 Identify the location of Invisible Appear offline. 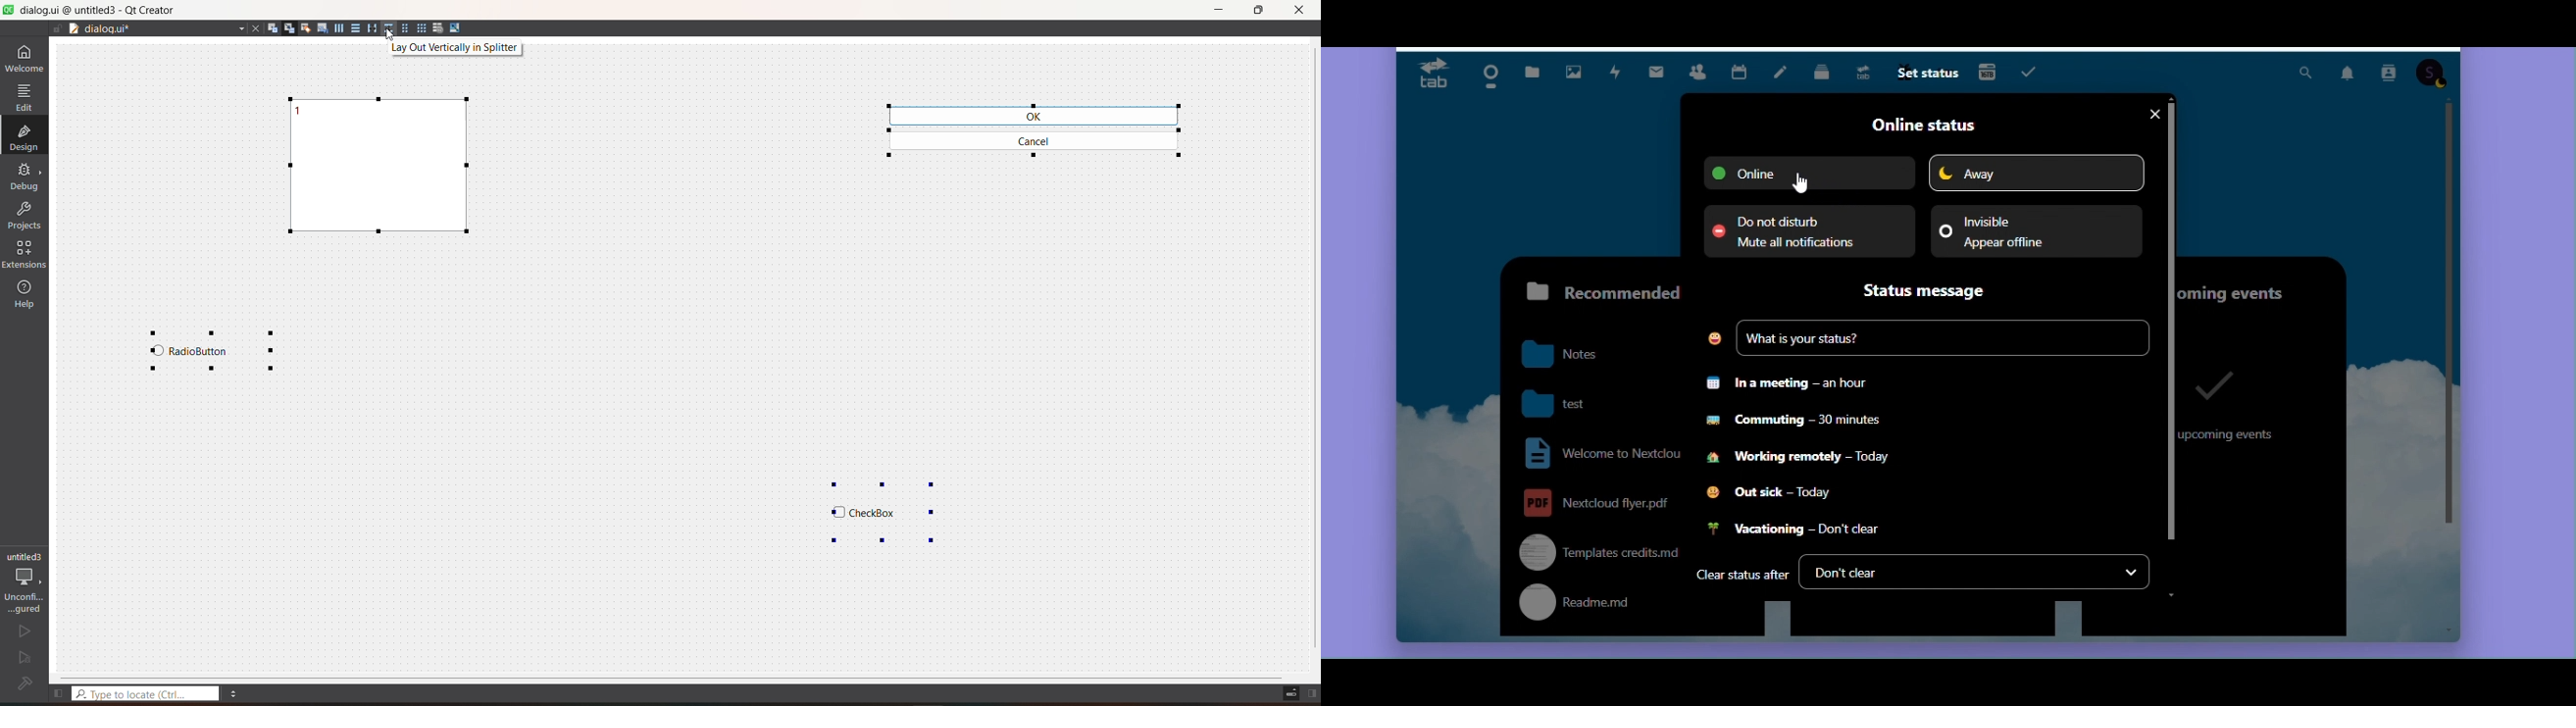
(2036, 230).